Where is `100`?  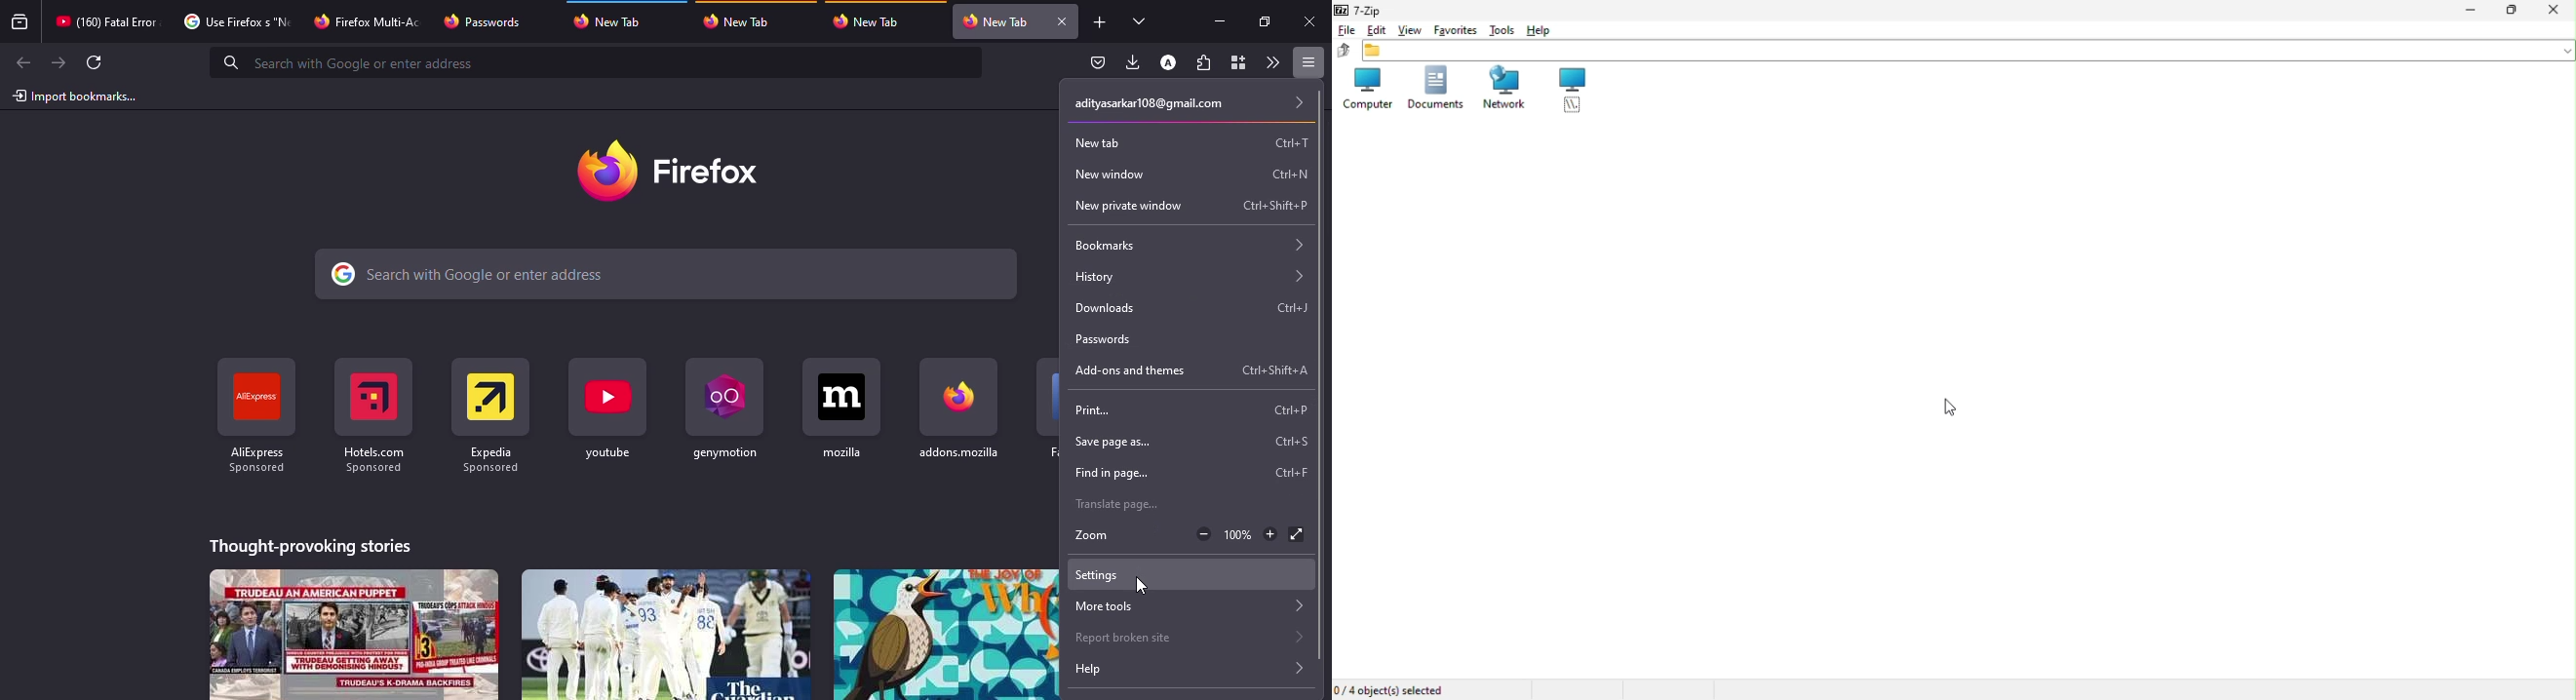 100 is located at coordinates (1238, 535).